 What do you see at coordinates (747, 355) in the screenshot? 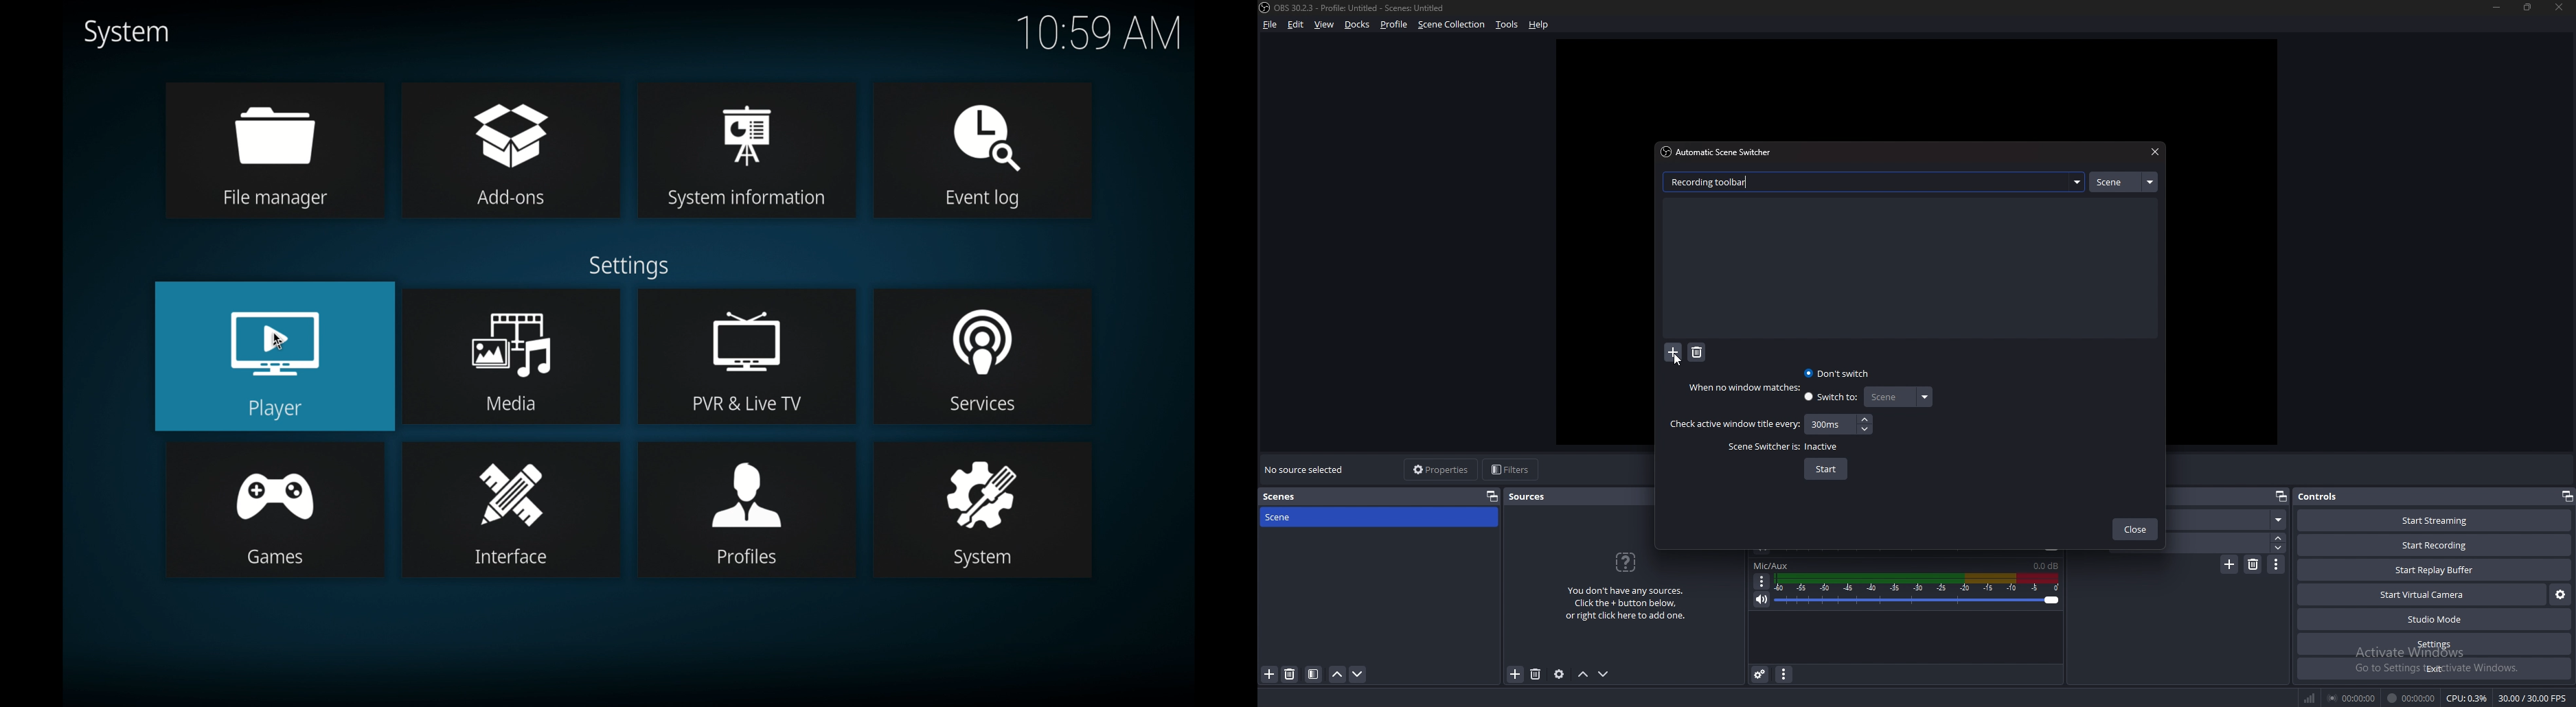
I see `pvr & live tv` at bounding box center [747, 355].